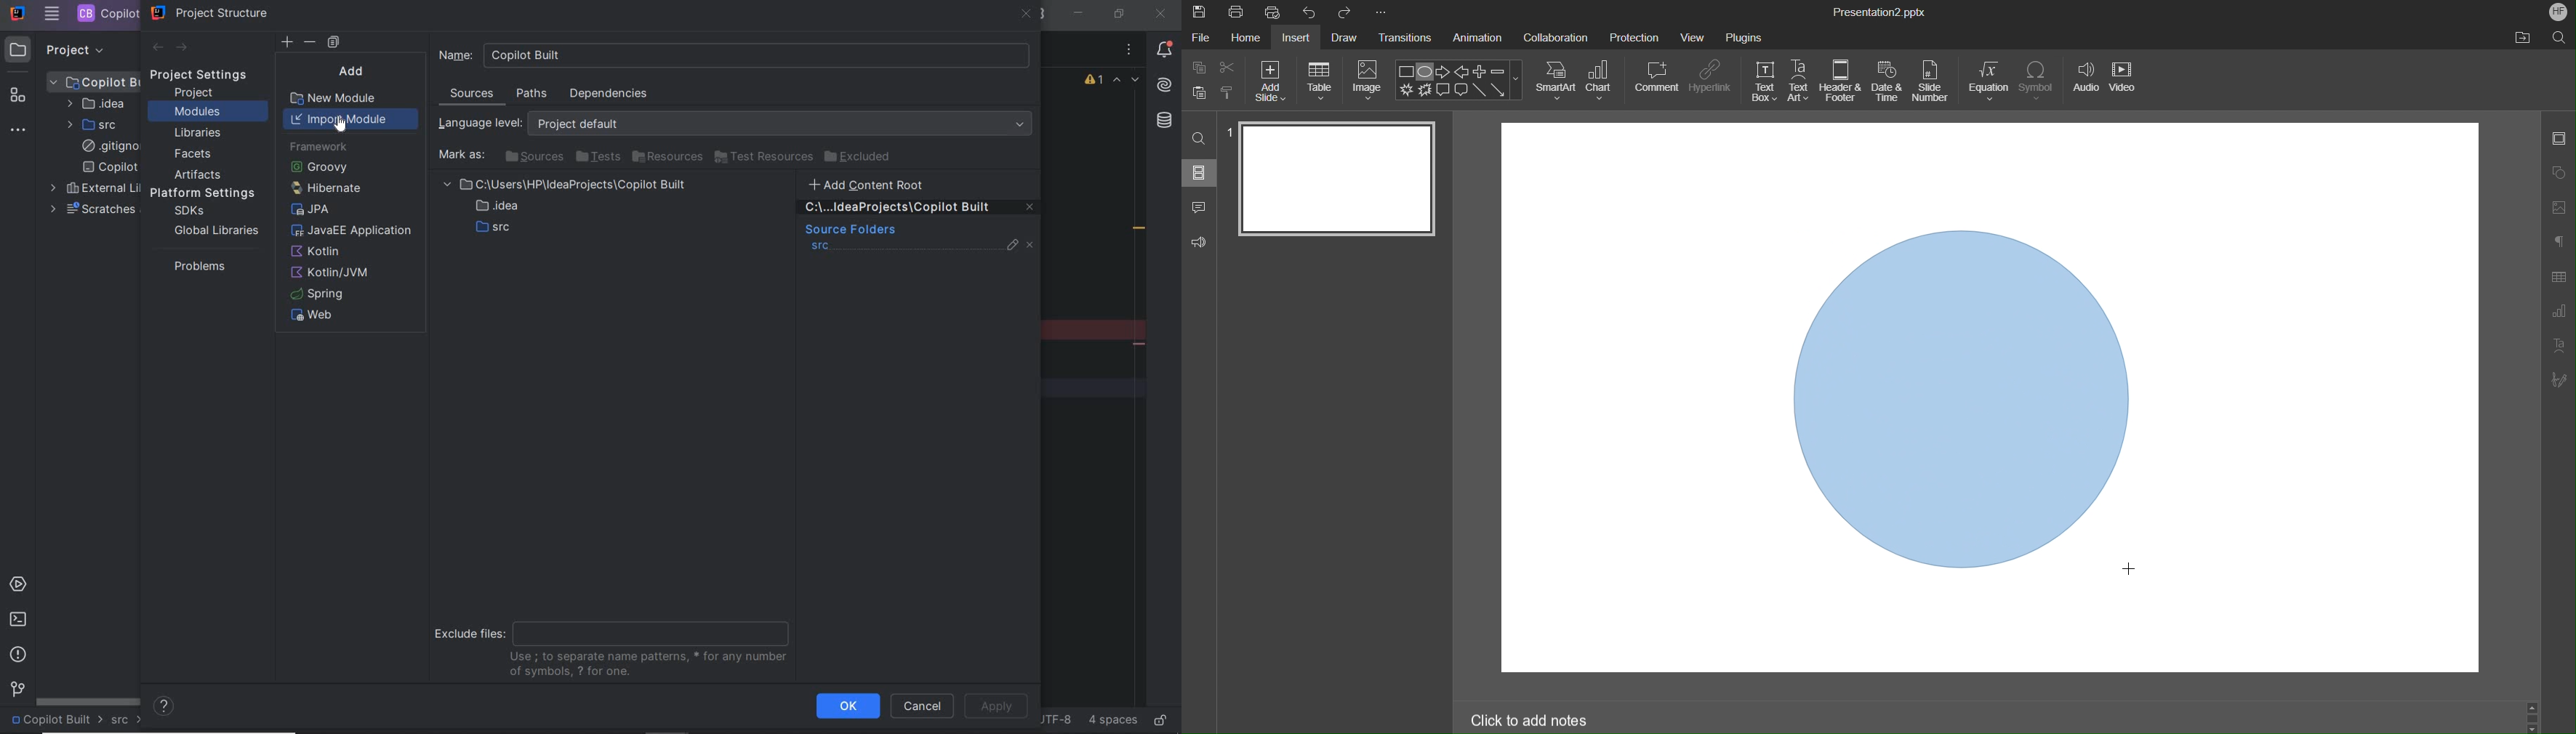 The image size is (2576, 756). What do you see at coordinates (198, 134) in the screenshot?
I see `libraries` at bounding box center [198, 134].